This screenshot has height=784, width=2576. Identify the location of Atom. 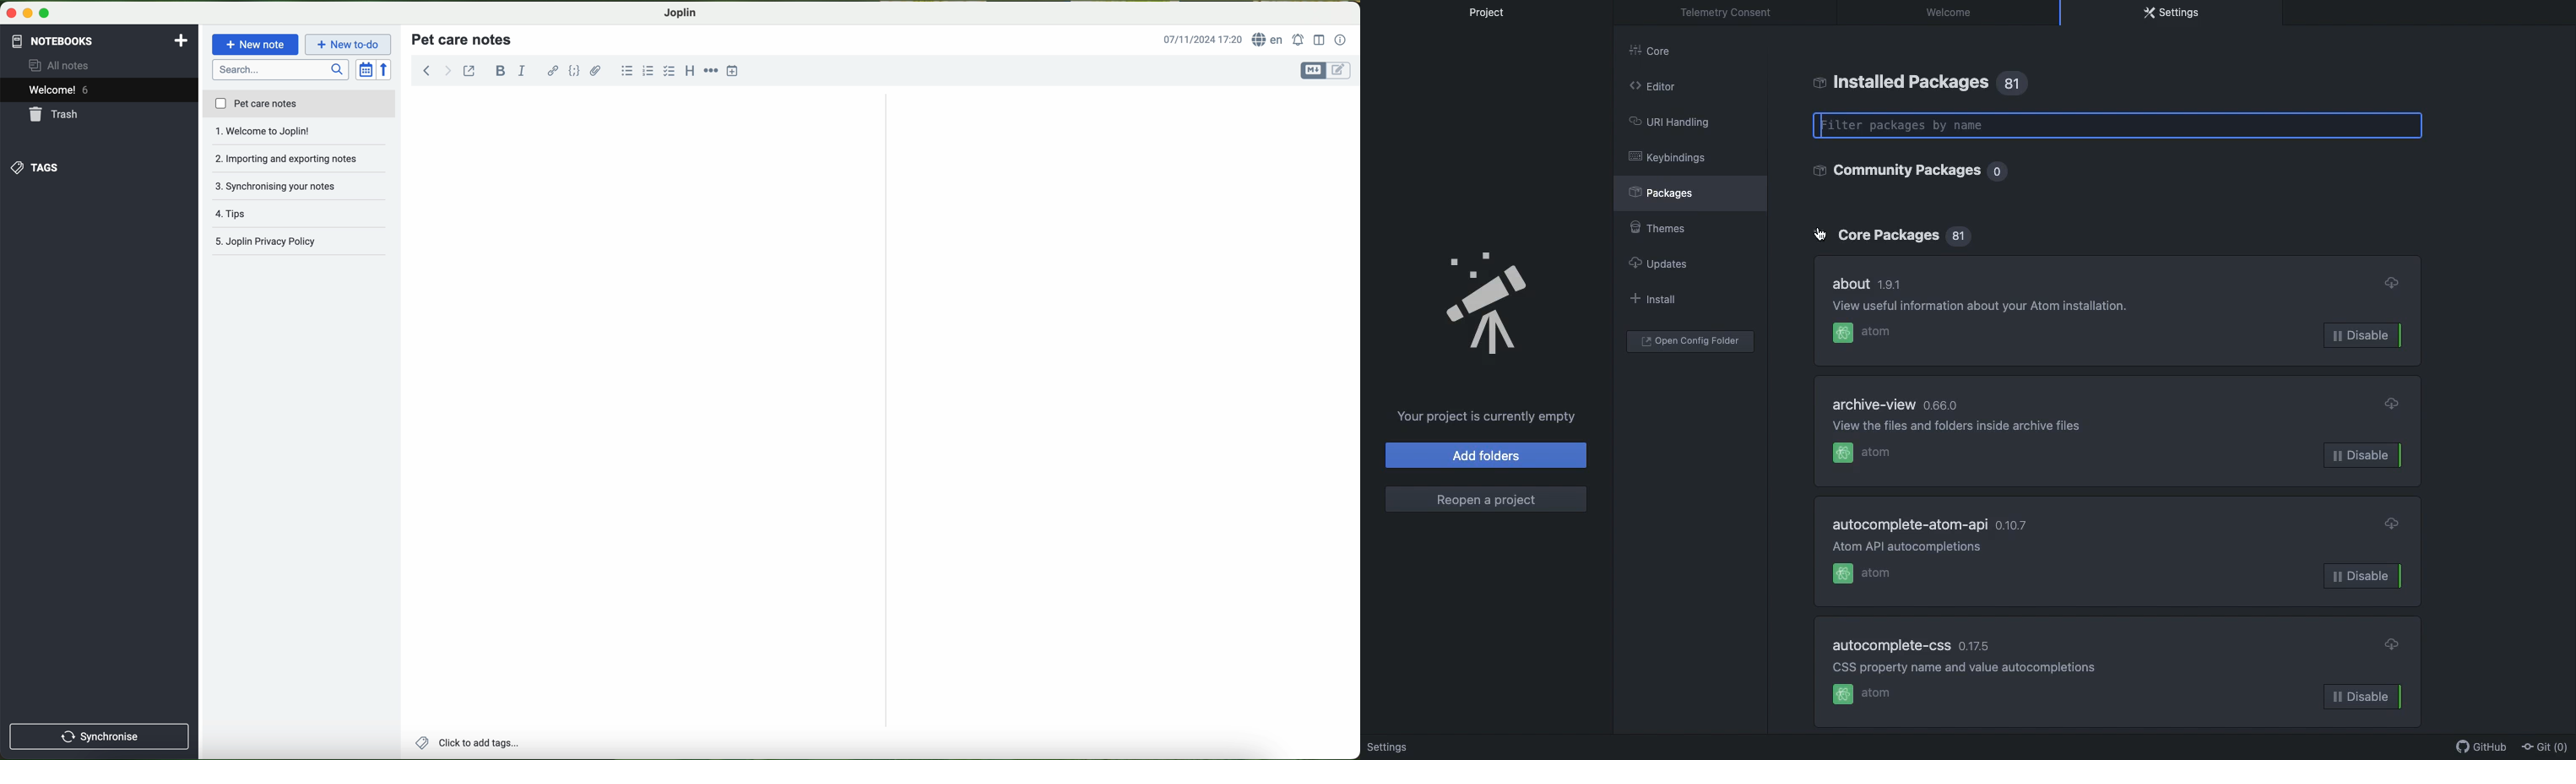
(1863, 696).